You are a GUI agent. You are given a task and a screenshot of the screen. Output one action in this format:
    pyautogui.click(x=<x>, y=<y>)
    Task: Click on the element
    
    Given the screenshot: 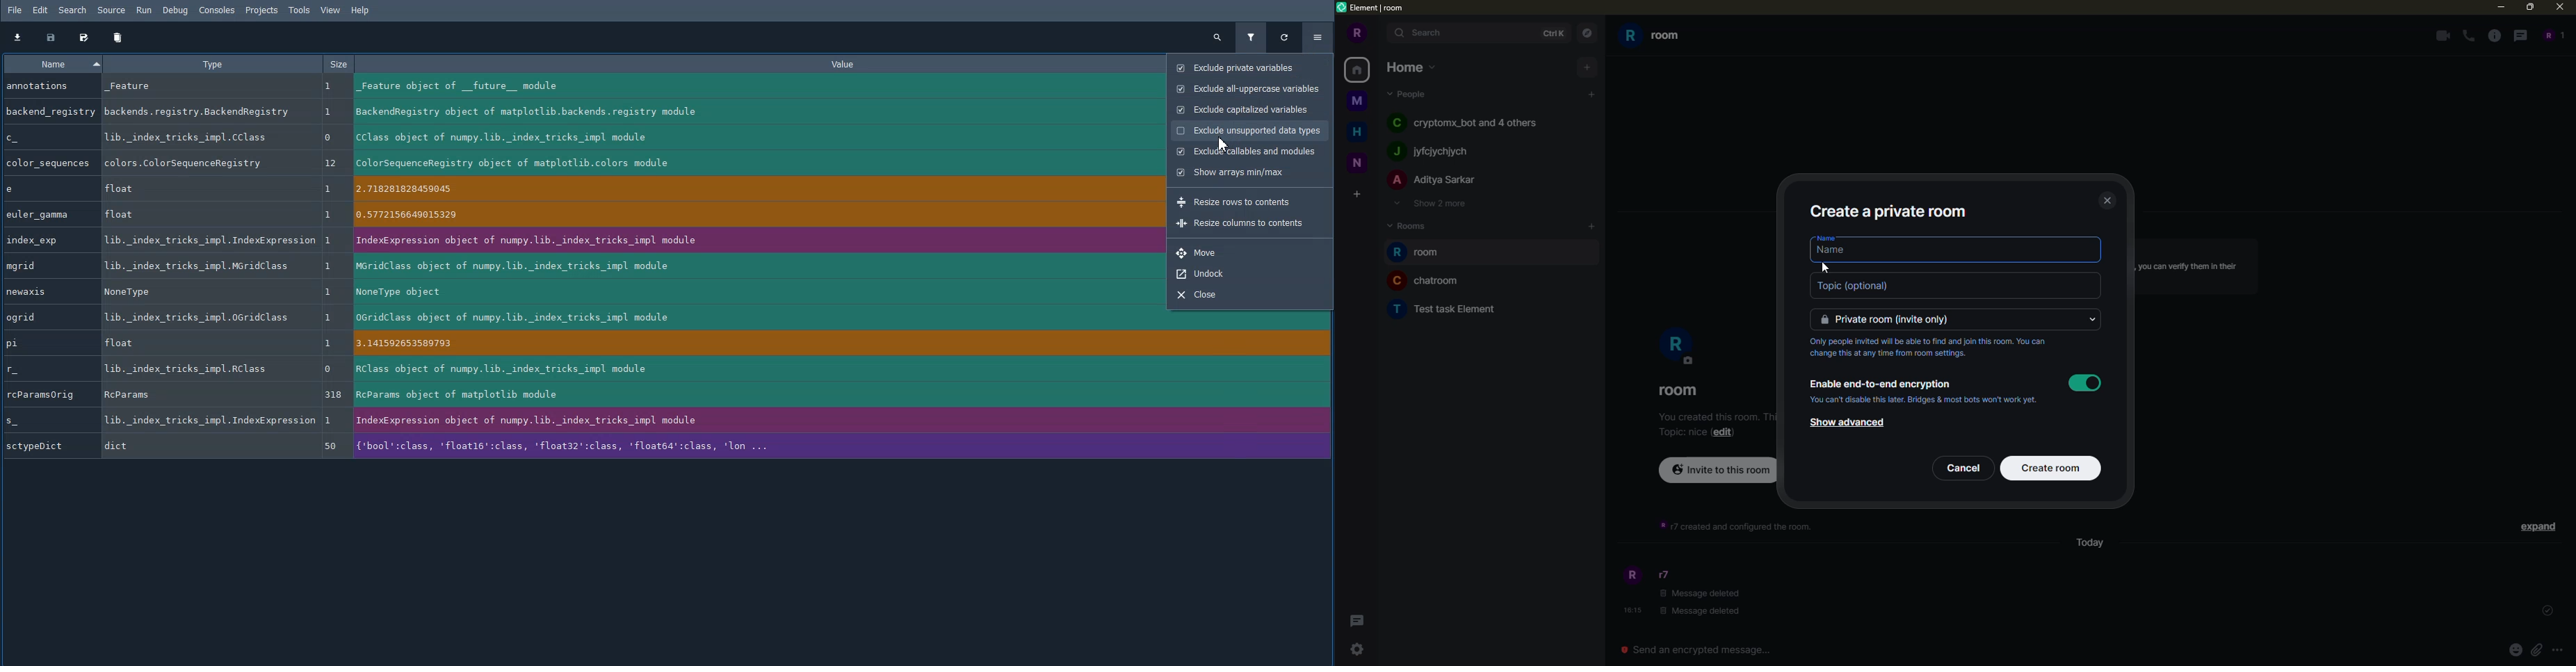 What is the action you would take?
    pyautogui.click(x=1374, y=6)
    